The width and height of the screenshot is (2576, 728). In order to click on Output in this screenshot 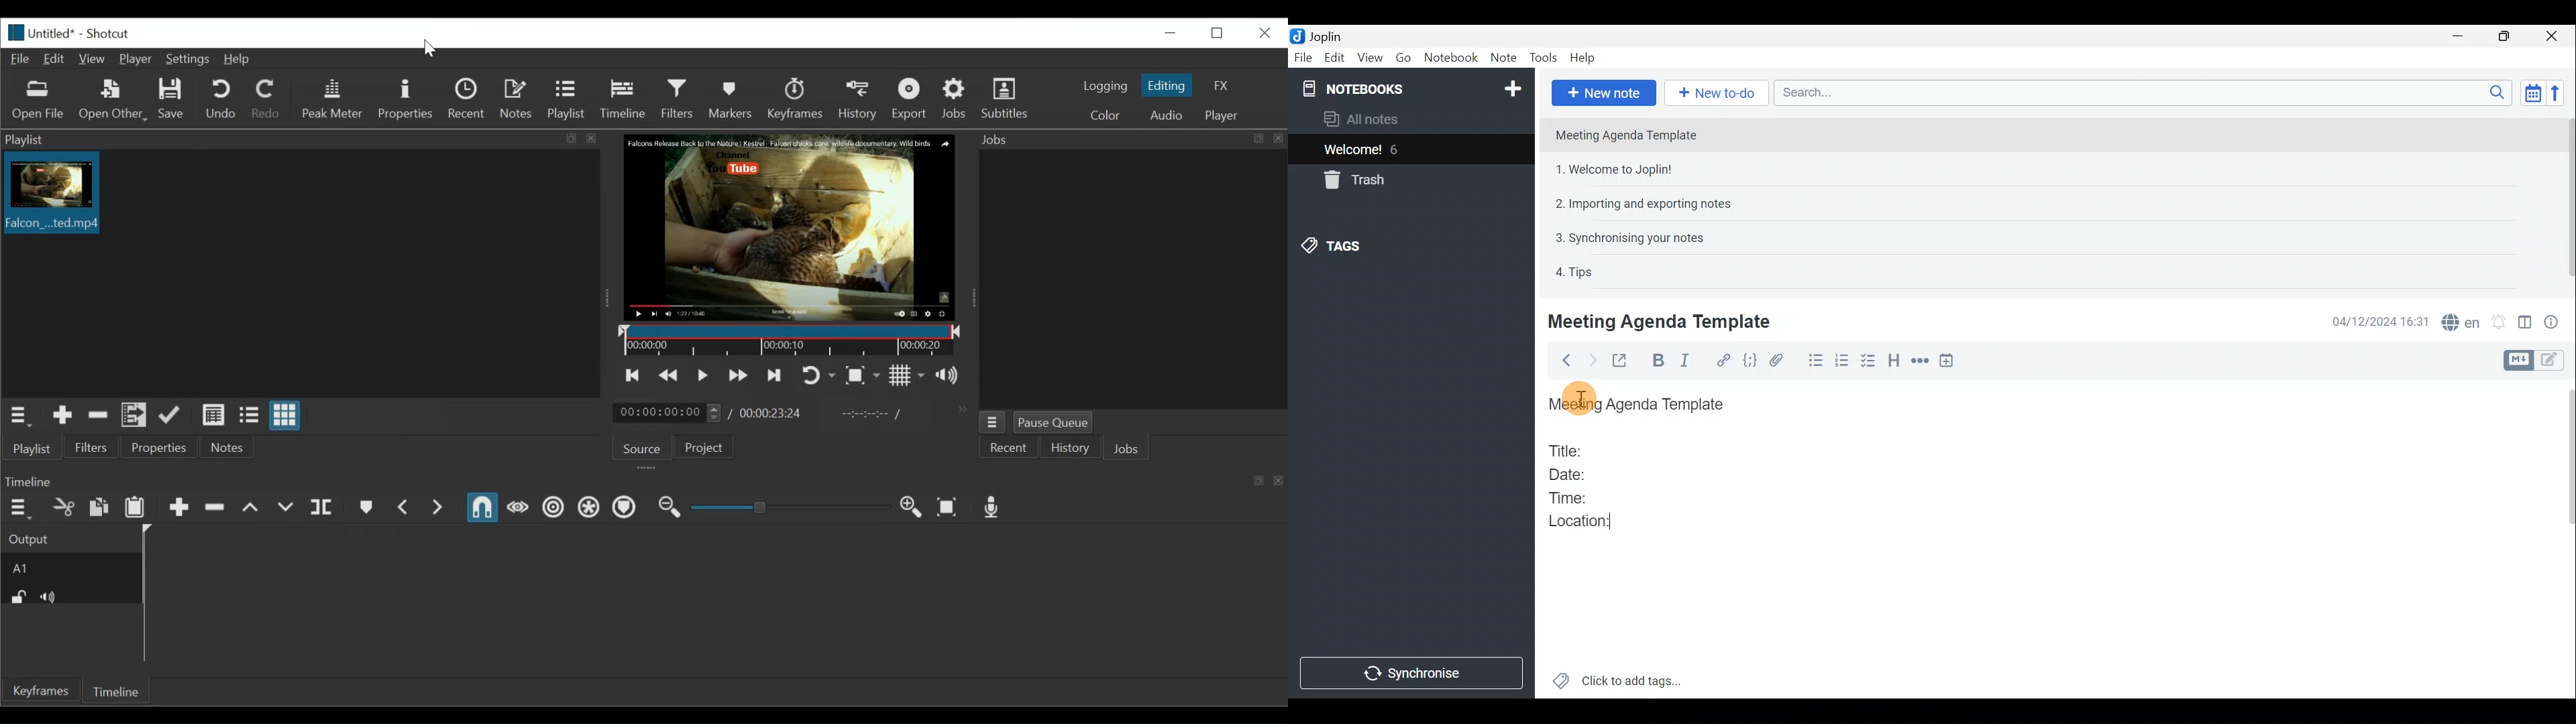, I will do `click(68, 540)`.